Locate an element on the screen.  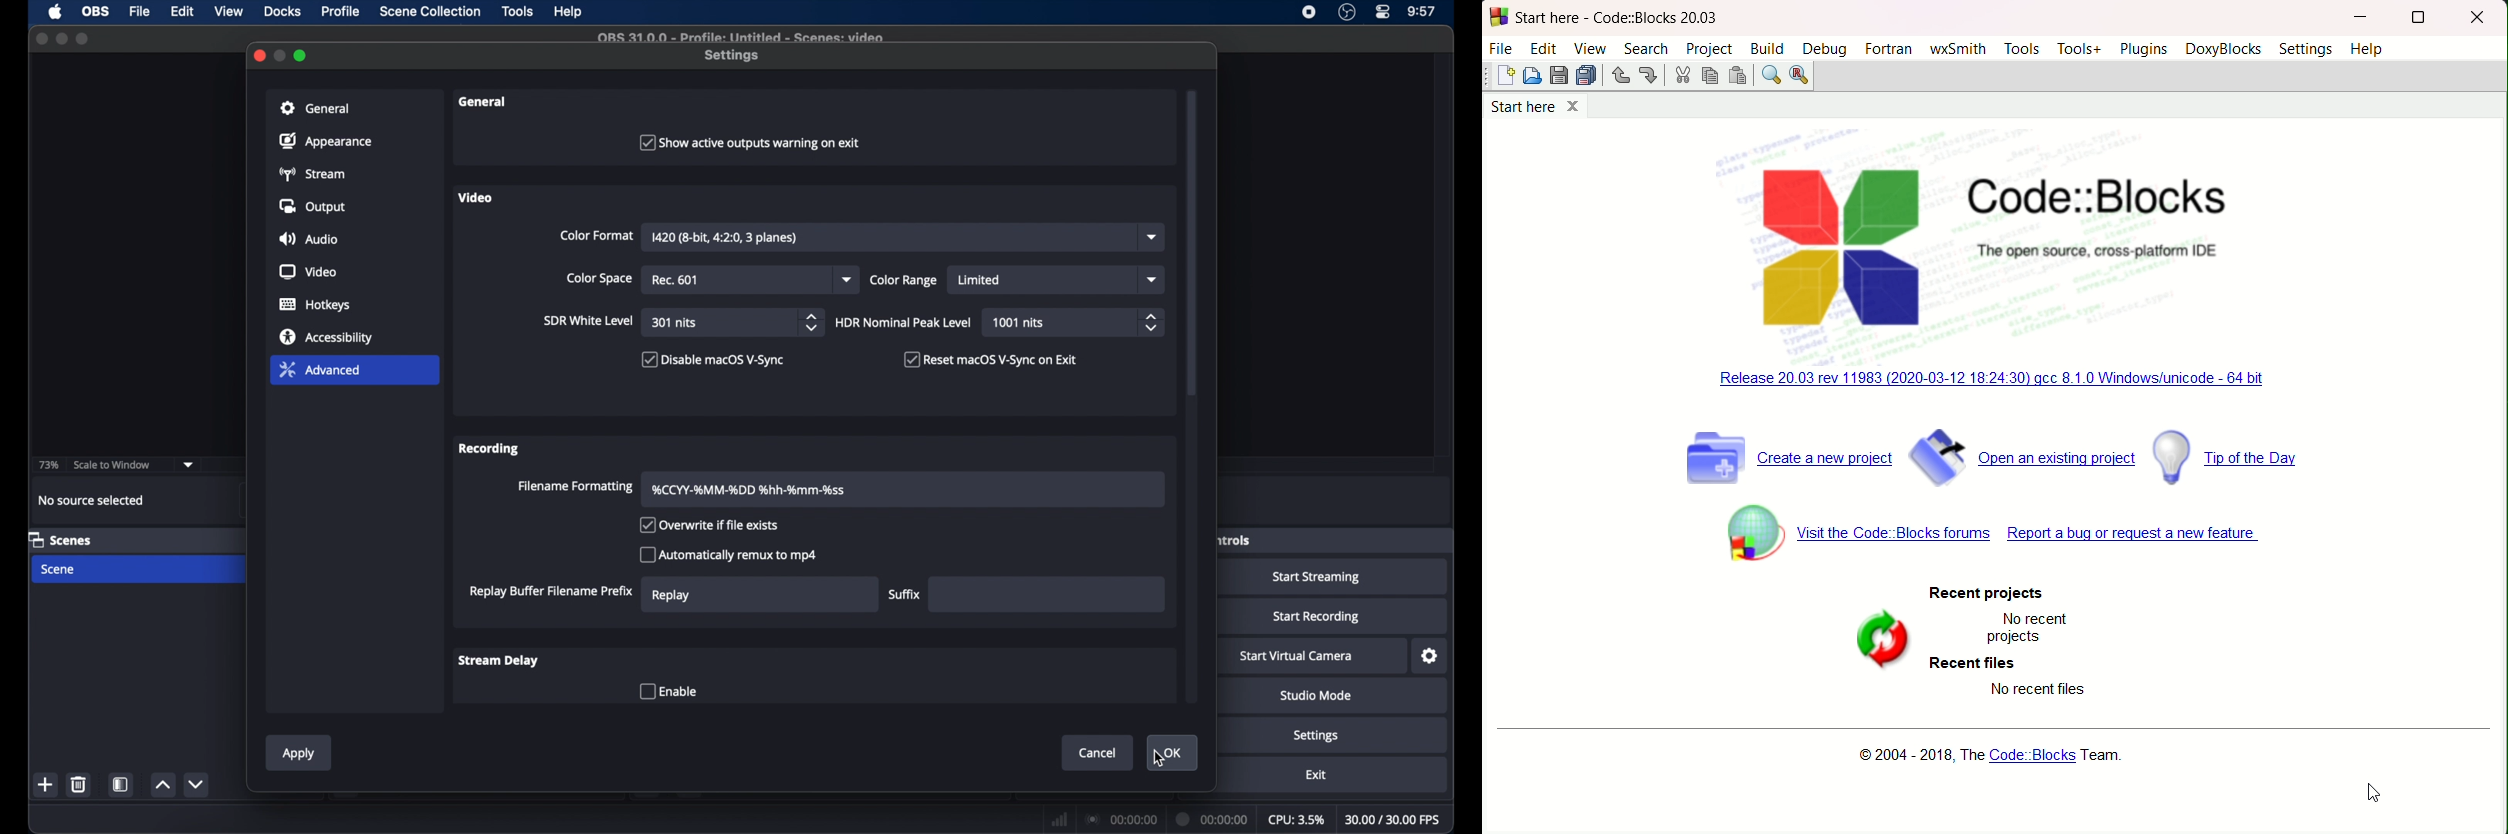
replay is located at coordinates (671, 596).